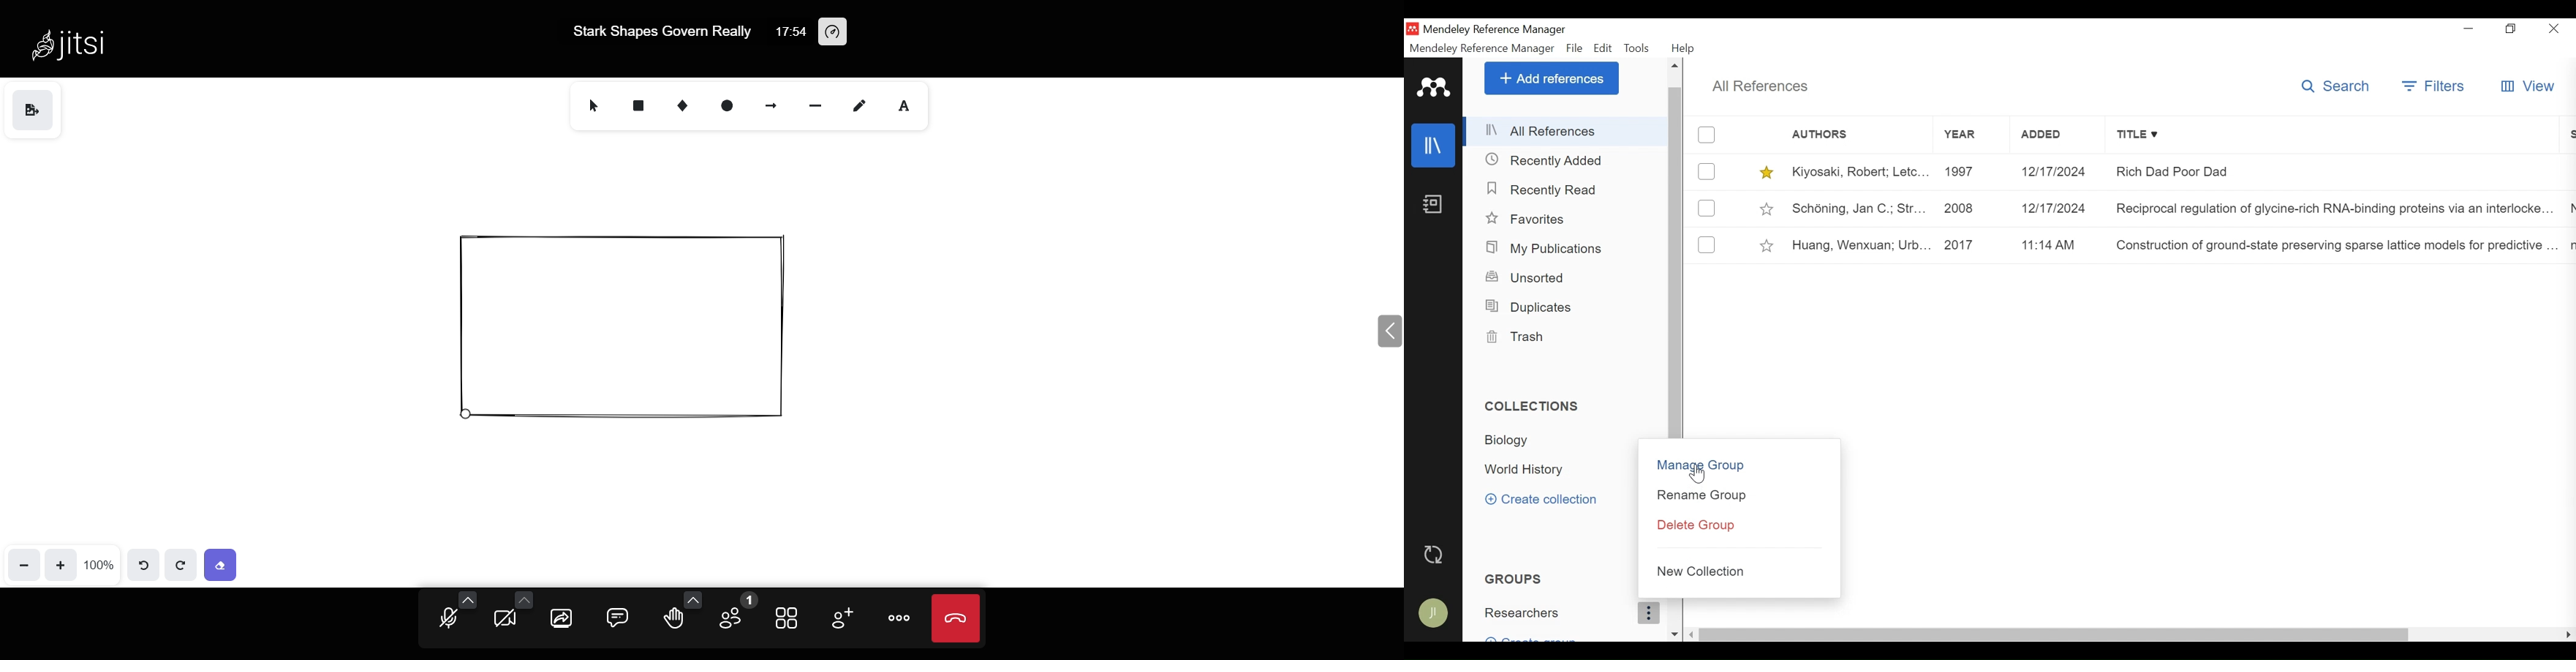 The image size is (2576, 672). Describe the element at coordinates (1546, 160) in the screenshot. I see `Recently Added` at that location.